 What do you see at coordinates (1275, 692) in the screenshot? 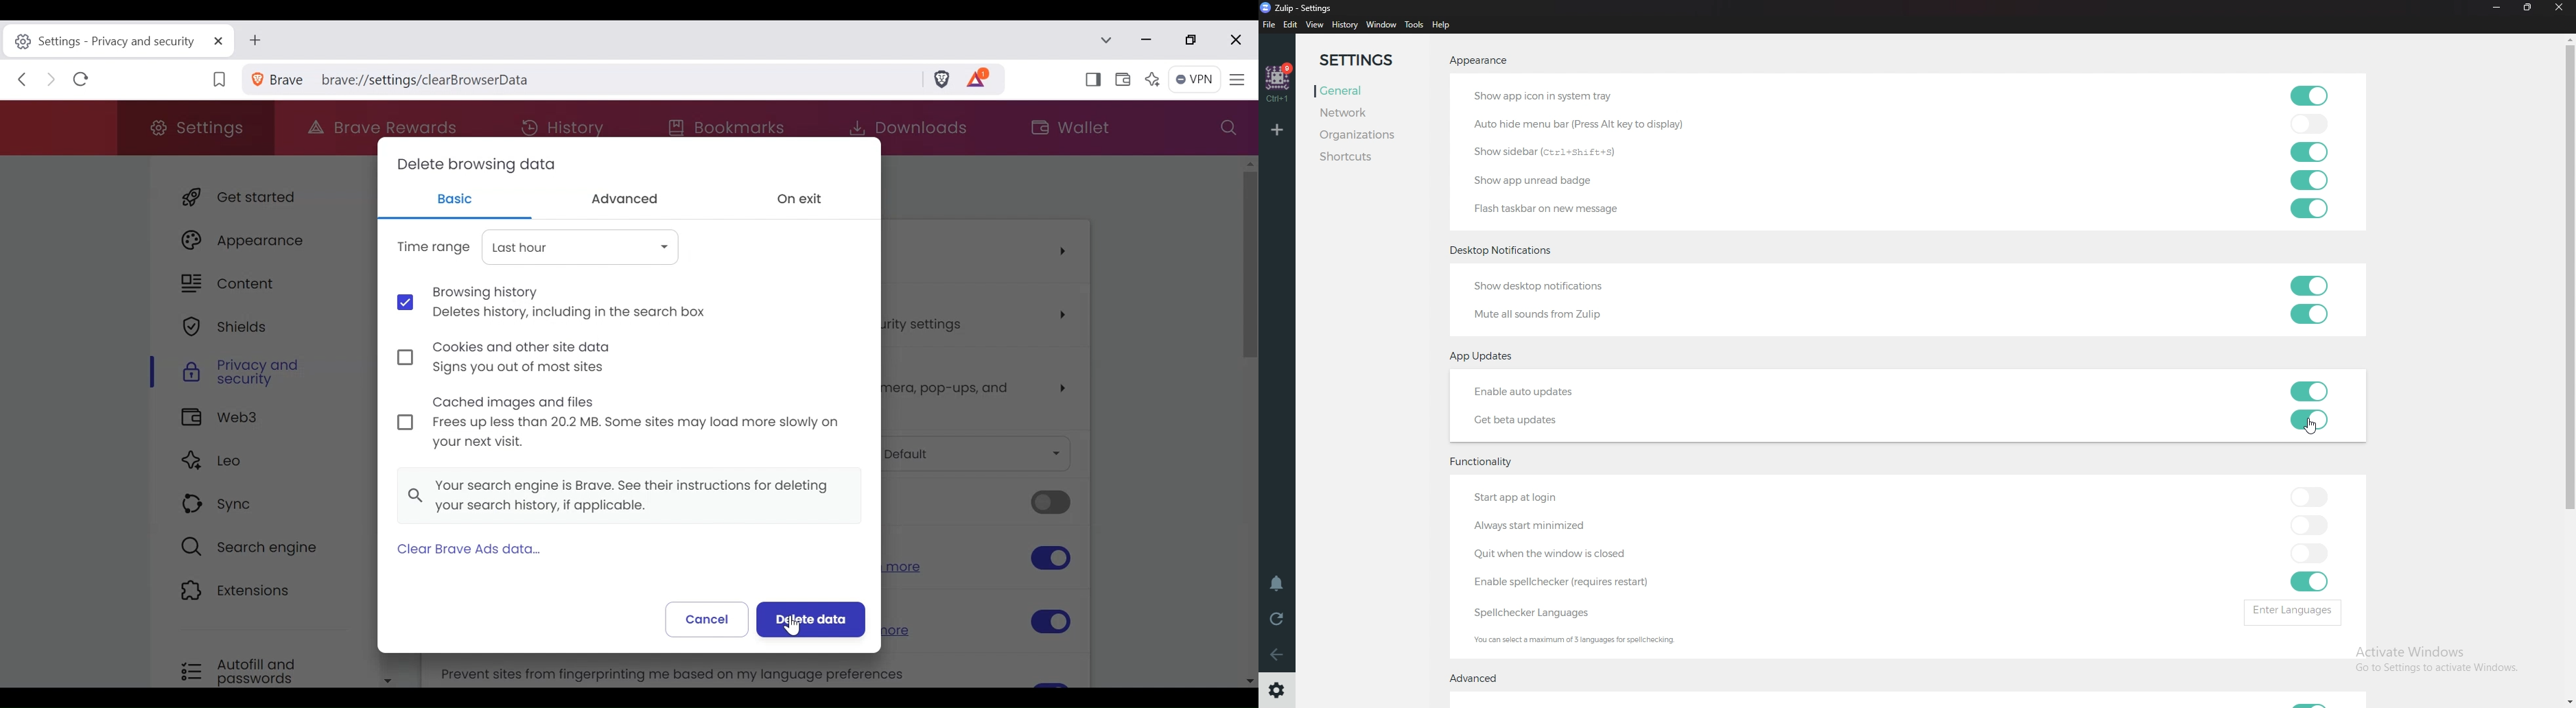
I see `Settings` at bounding box center [1275, 692].